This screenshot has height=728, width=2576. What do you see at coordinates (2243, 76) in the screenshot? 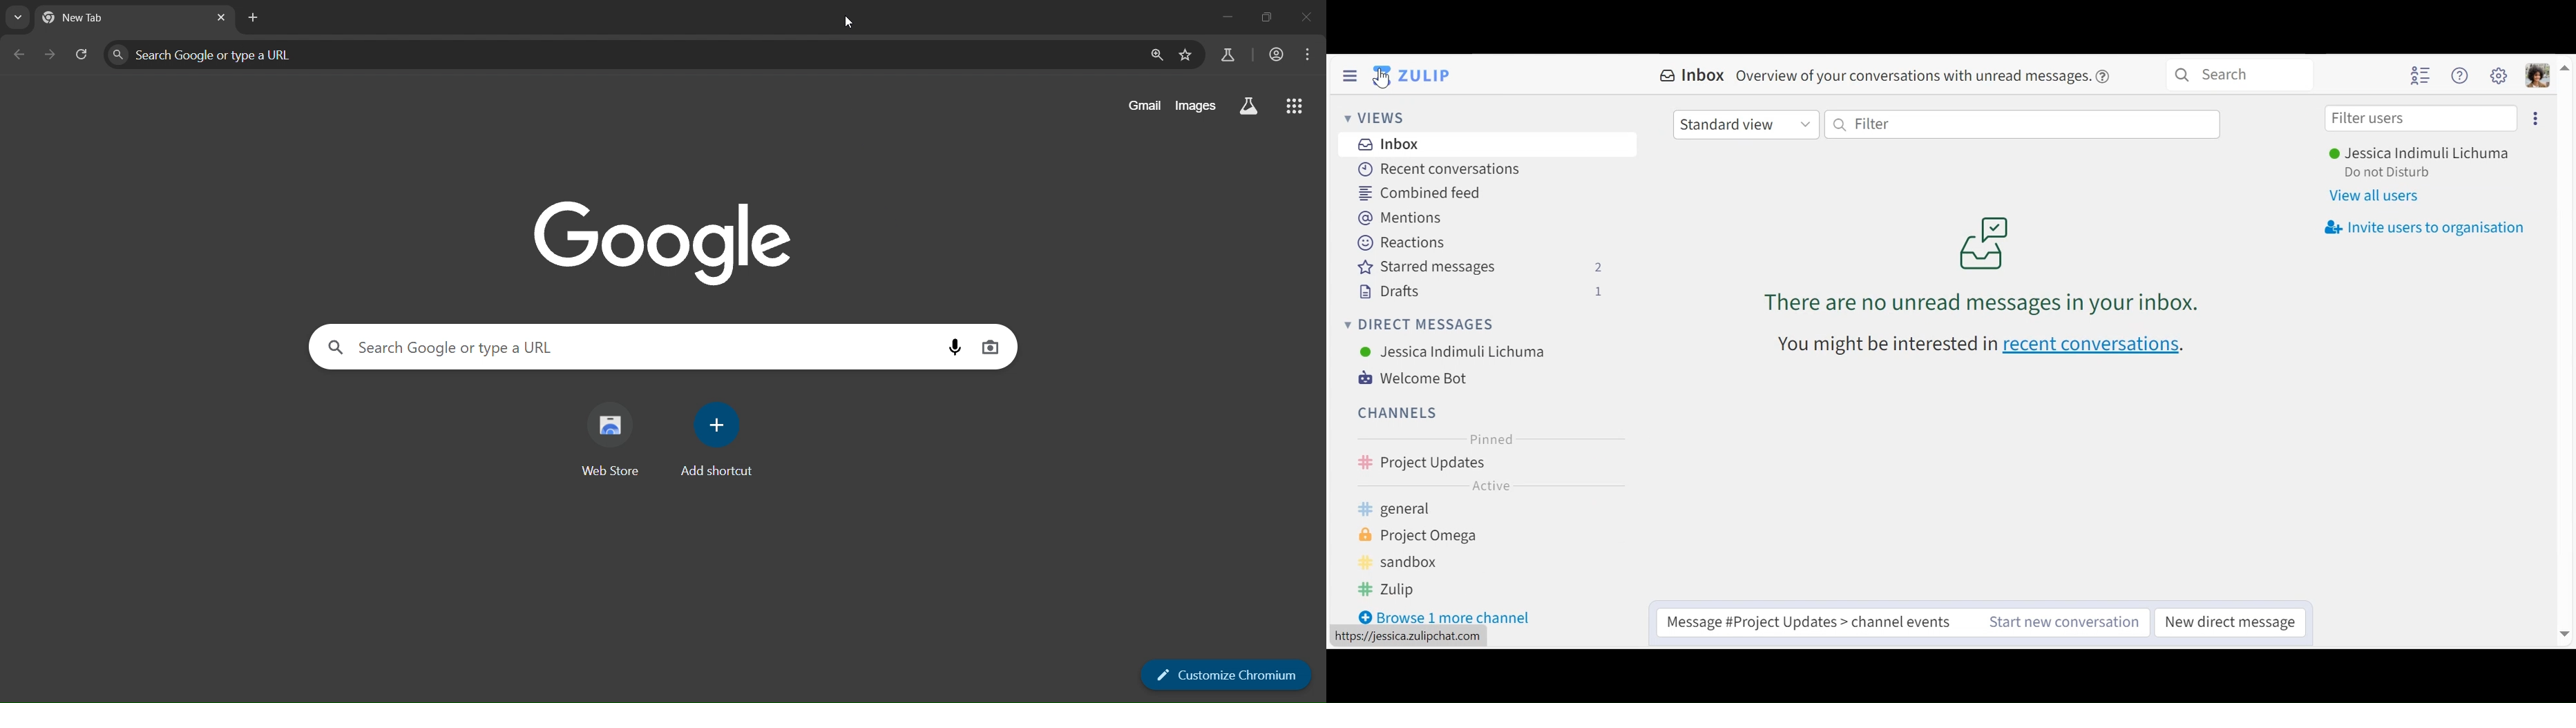
I see `Search` at bounding box center [2243, 76].